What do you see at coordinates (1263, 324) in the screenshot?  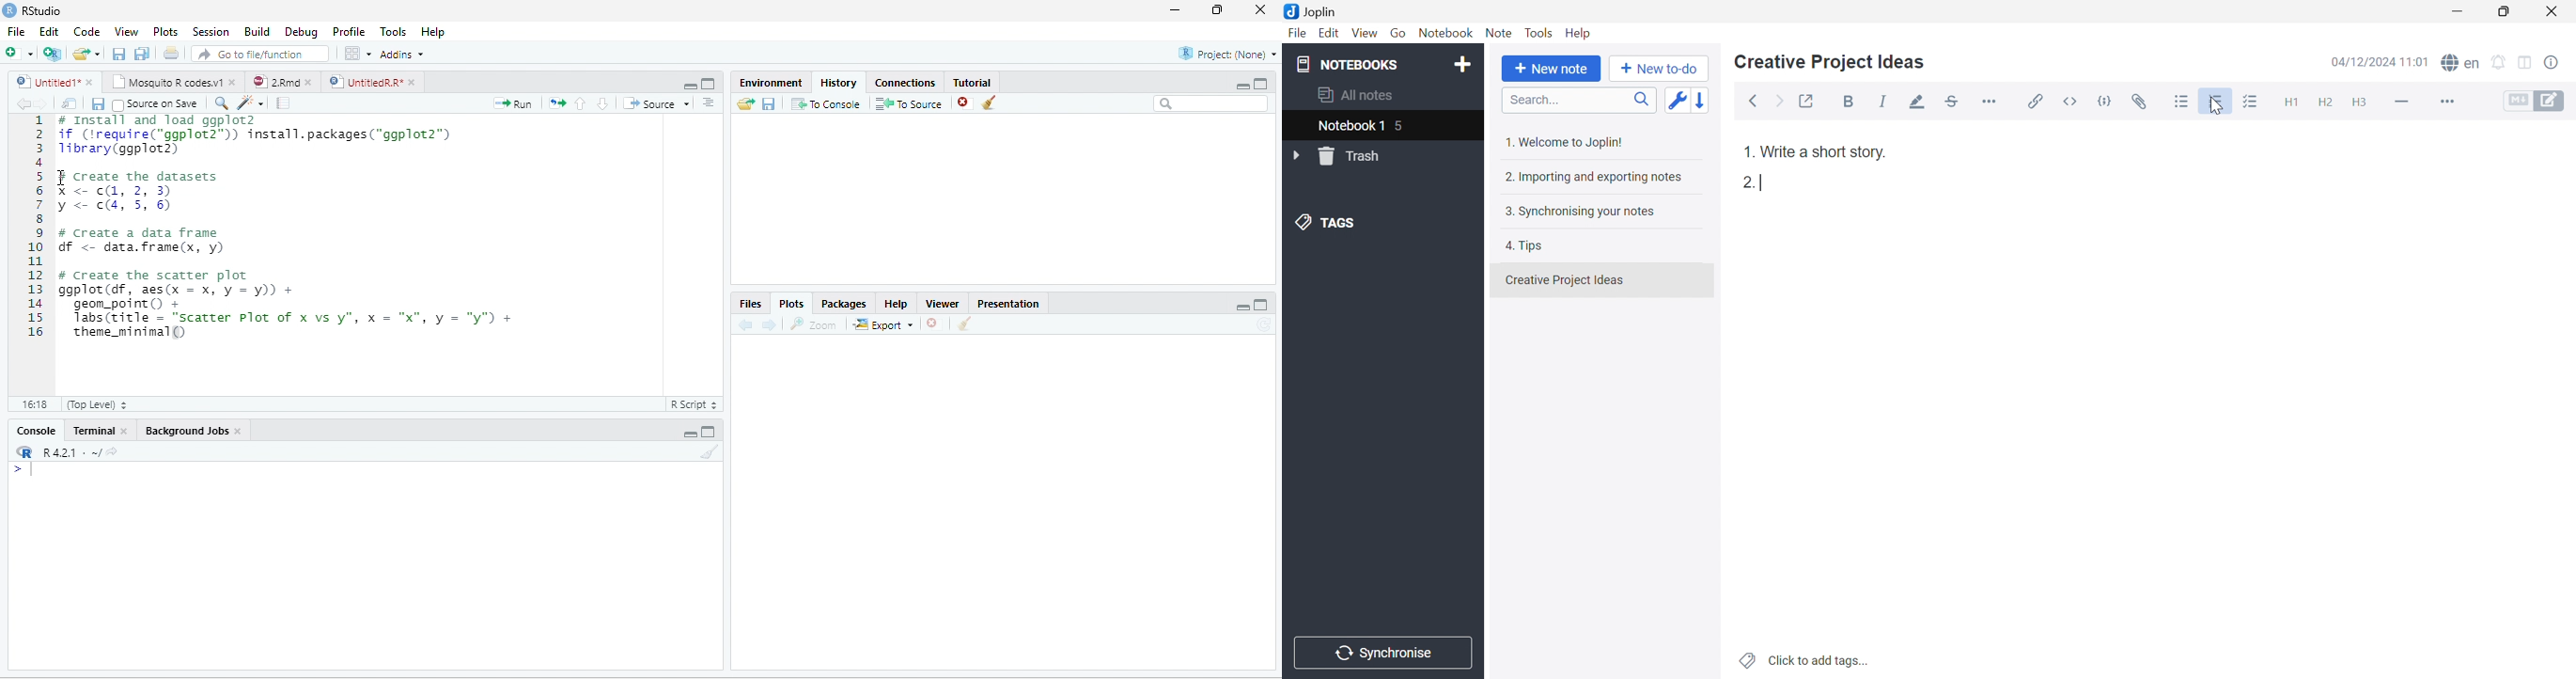 I see `Refresh current plot` at bounding box center [1263, 324].